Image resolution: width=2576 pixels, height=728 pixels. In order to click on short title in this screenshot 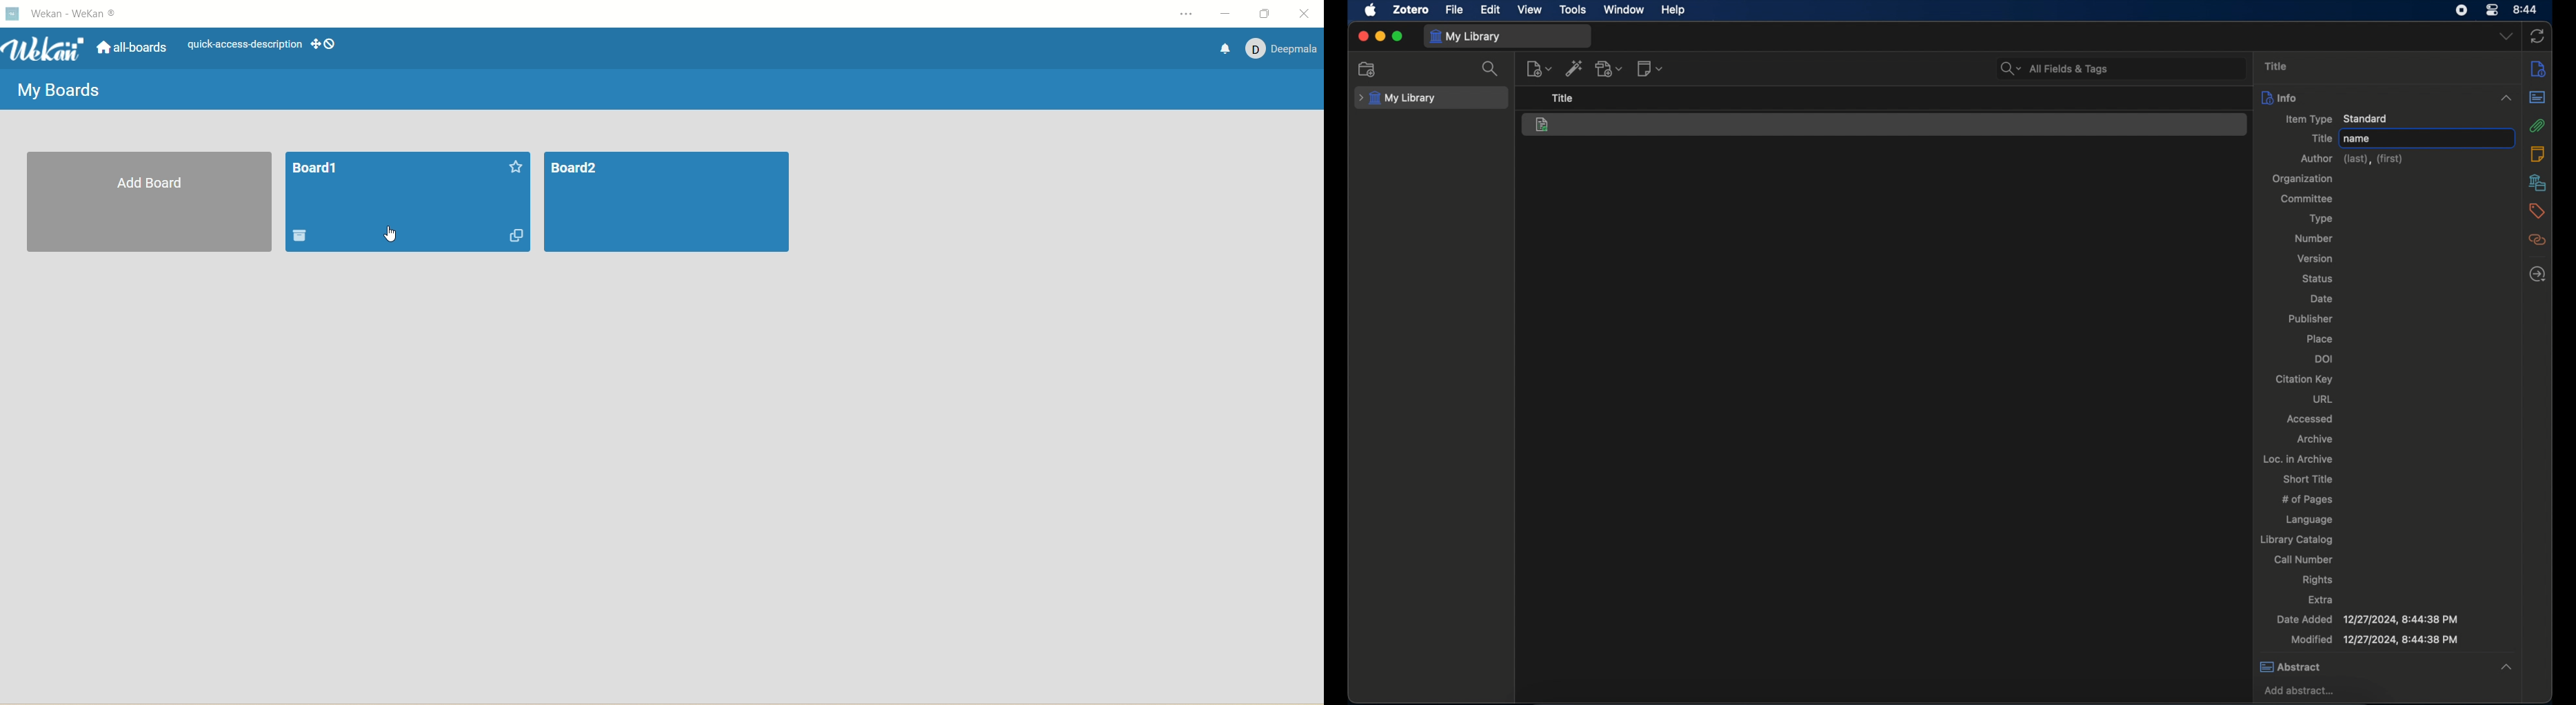, I will do `click(2307, 478)`.